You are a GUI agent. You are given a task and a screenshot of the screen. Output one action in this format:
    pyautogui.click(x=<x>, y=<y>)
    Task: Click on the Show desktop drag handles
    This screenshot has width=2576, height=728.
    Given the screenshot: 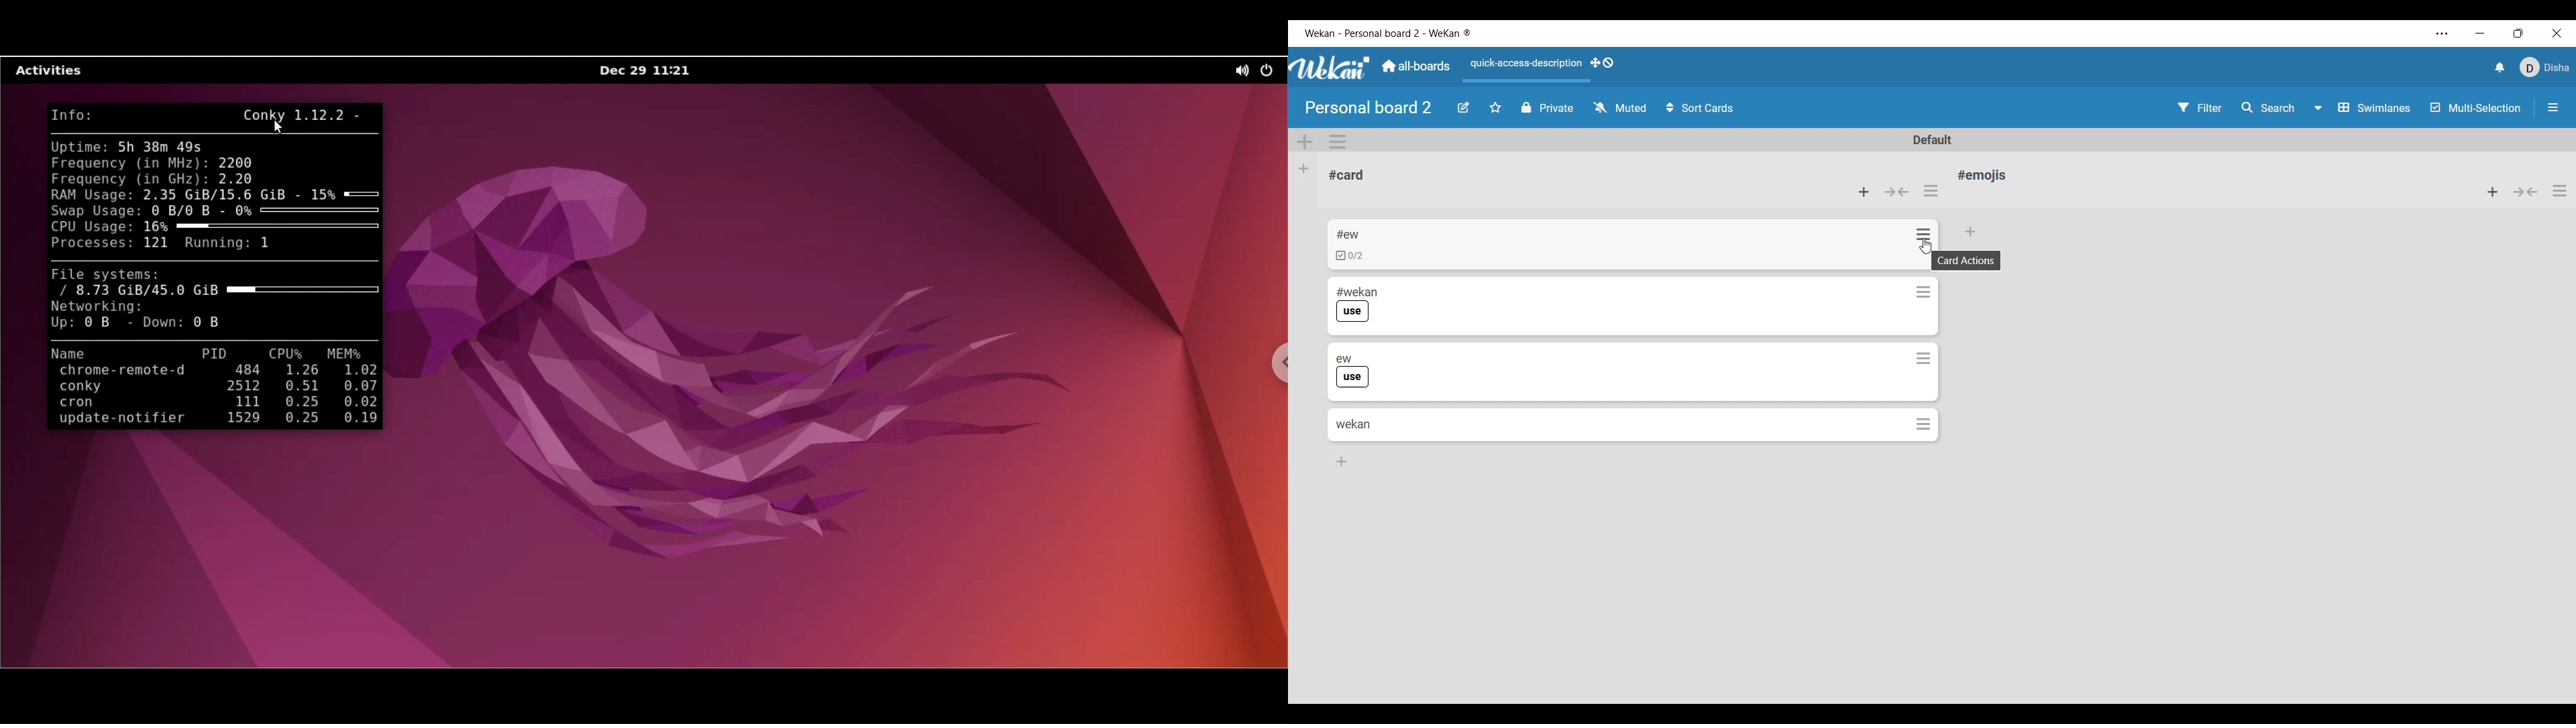 What is the action you would take?
    pyautogui.click(x=1602, y=62)
    